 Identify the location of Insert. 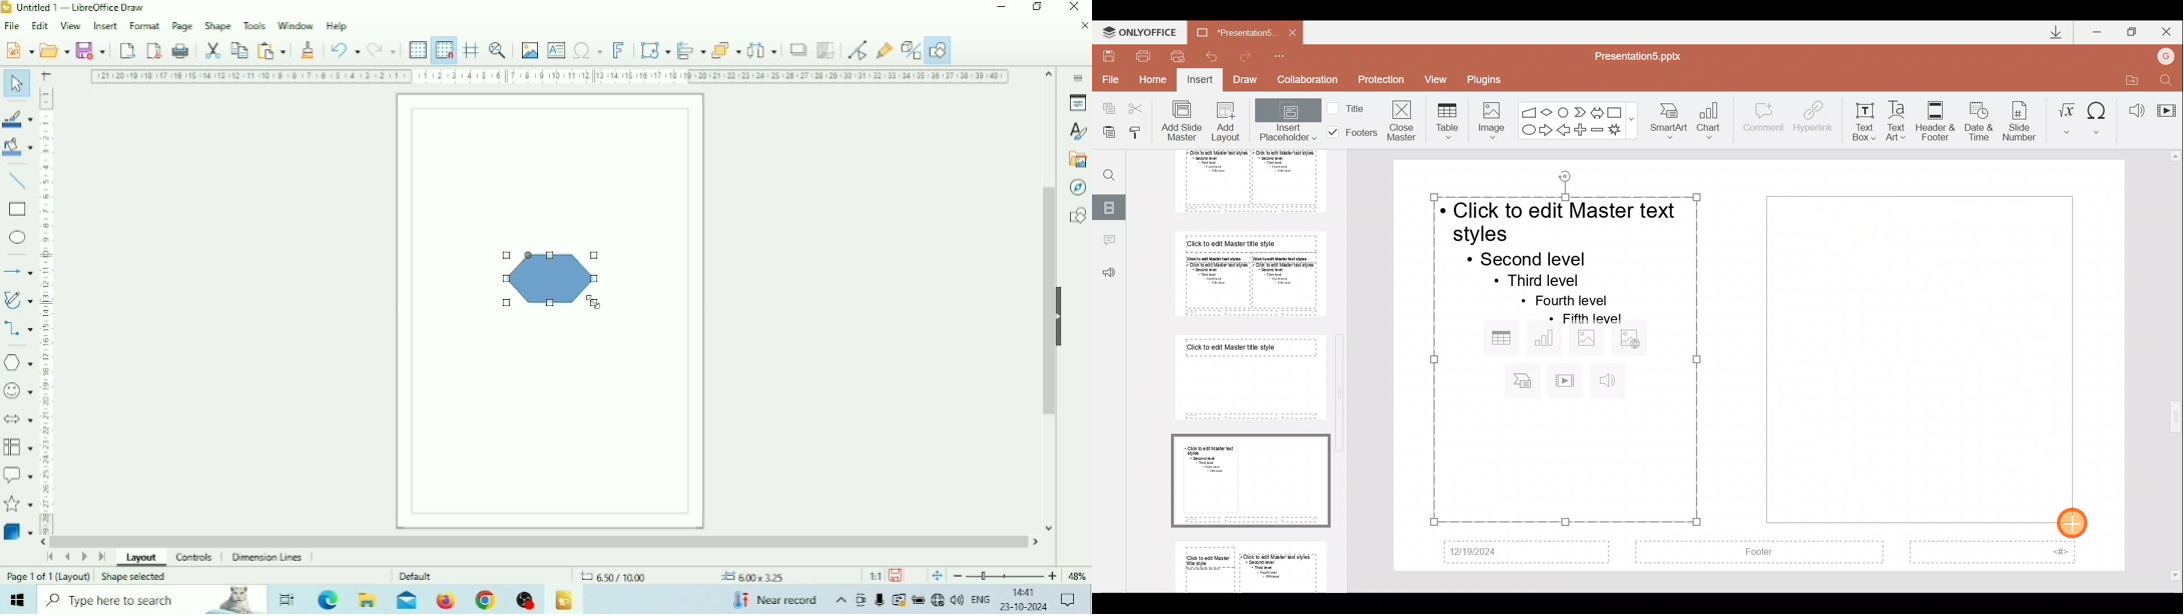
(1201, 81).